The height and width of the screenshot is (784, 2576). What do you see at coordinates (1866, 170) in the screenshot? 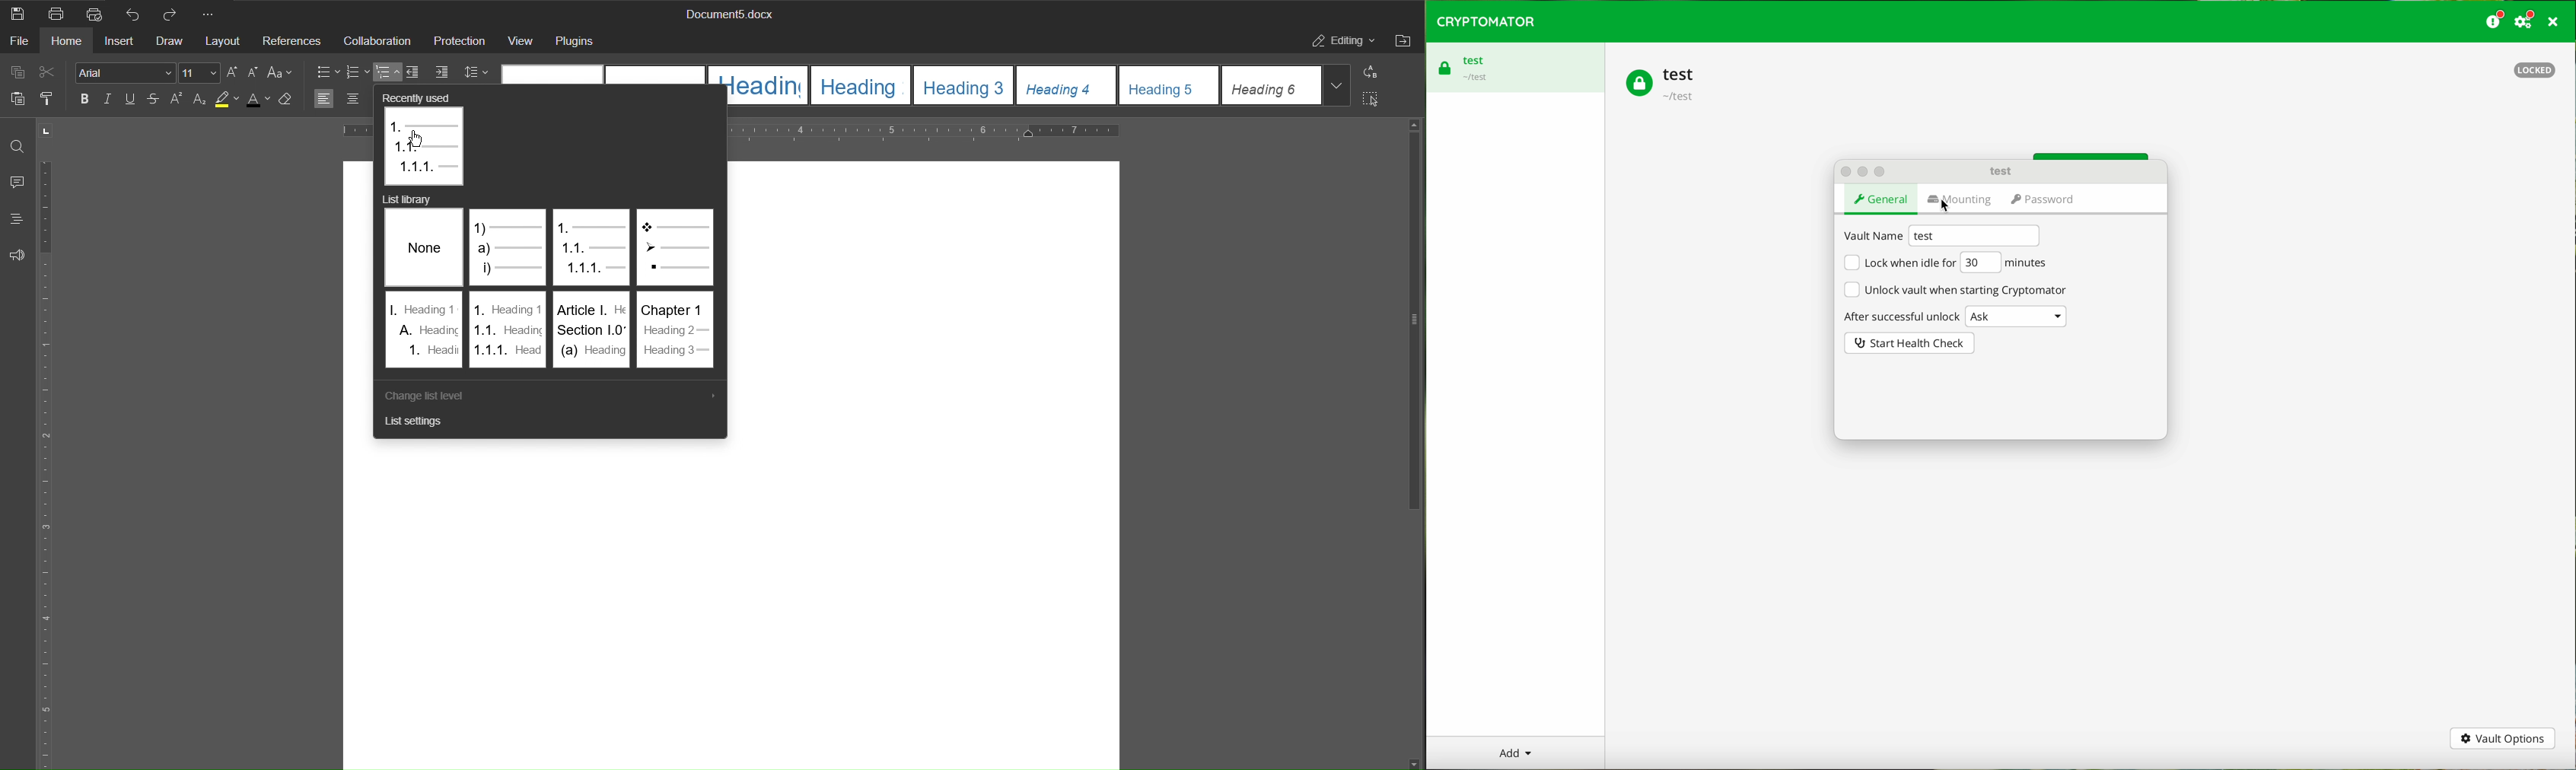
I see `action buttons` at bounding box center [1866, 170].